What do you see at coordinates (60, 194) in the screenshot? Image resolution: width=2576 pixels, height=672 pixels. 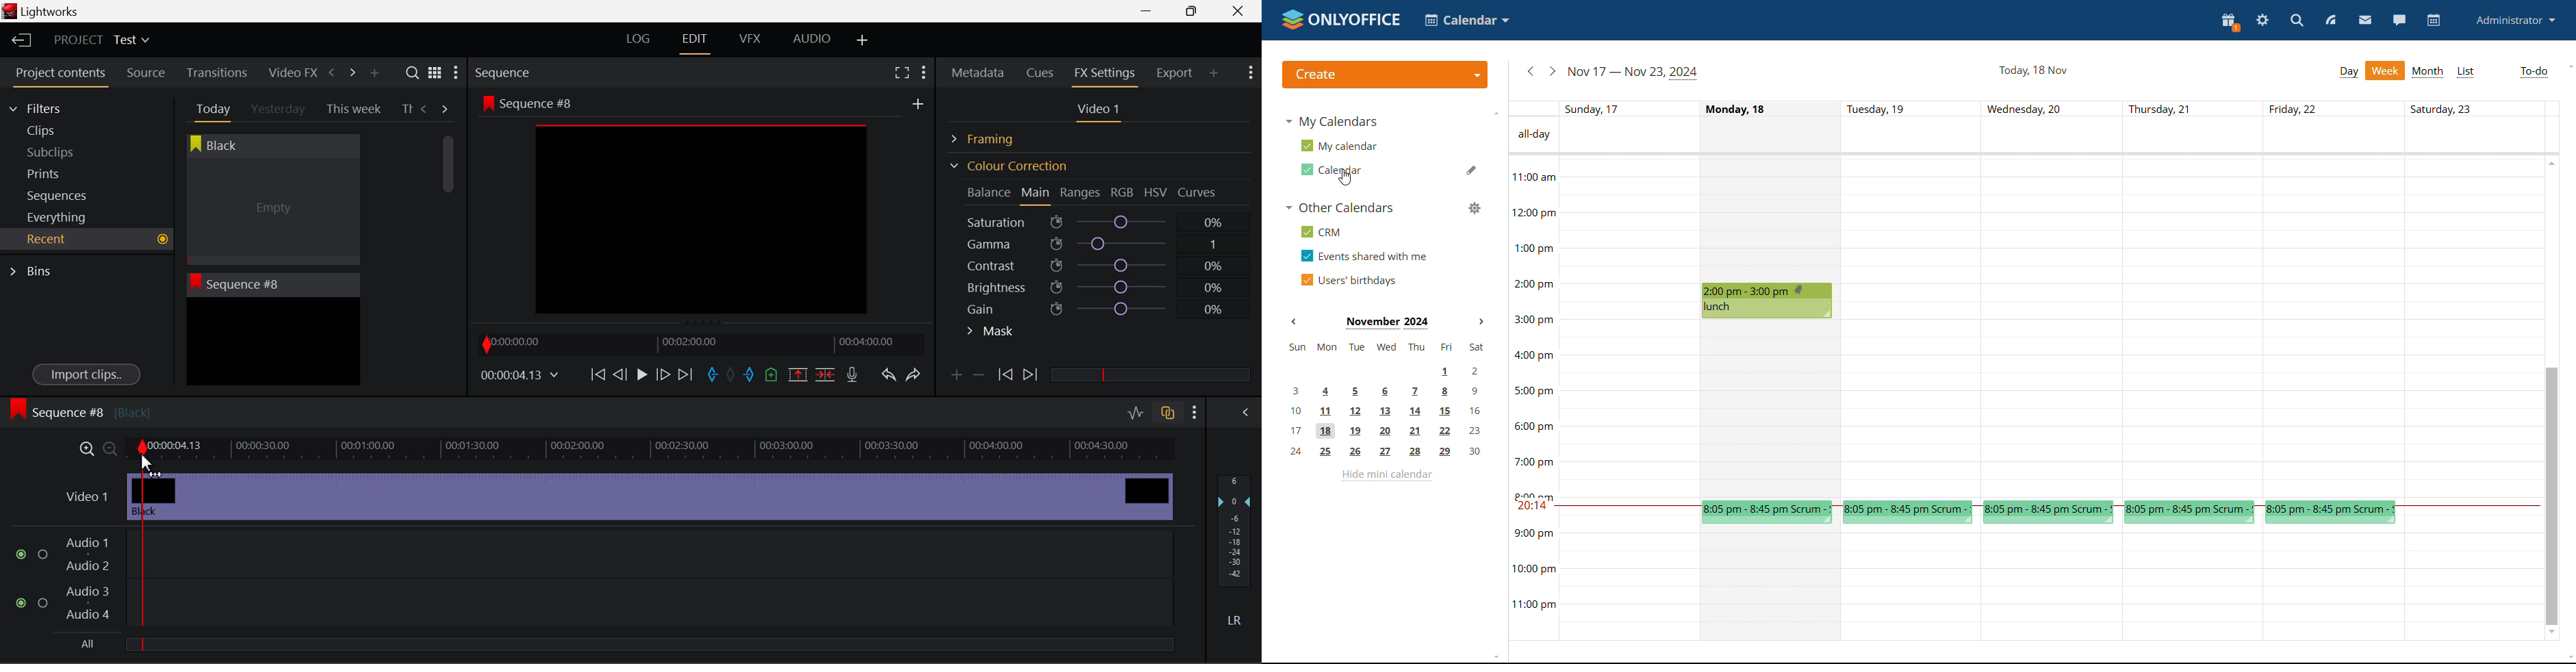 I see `Sequences` at bounding box center [60, 194].